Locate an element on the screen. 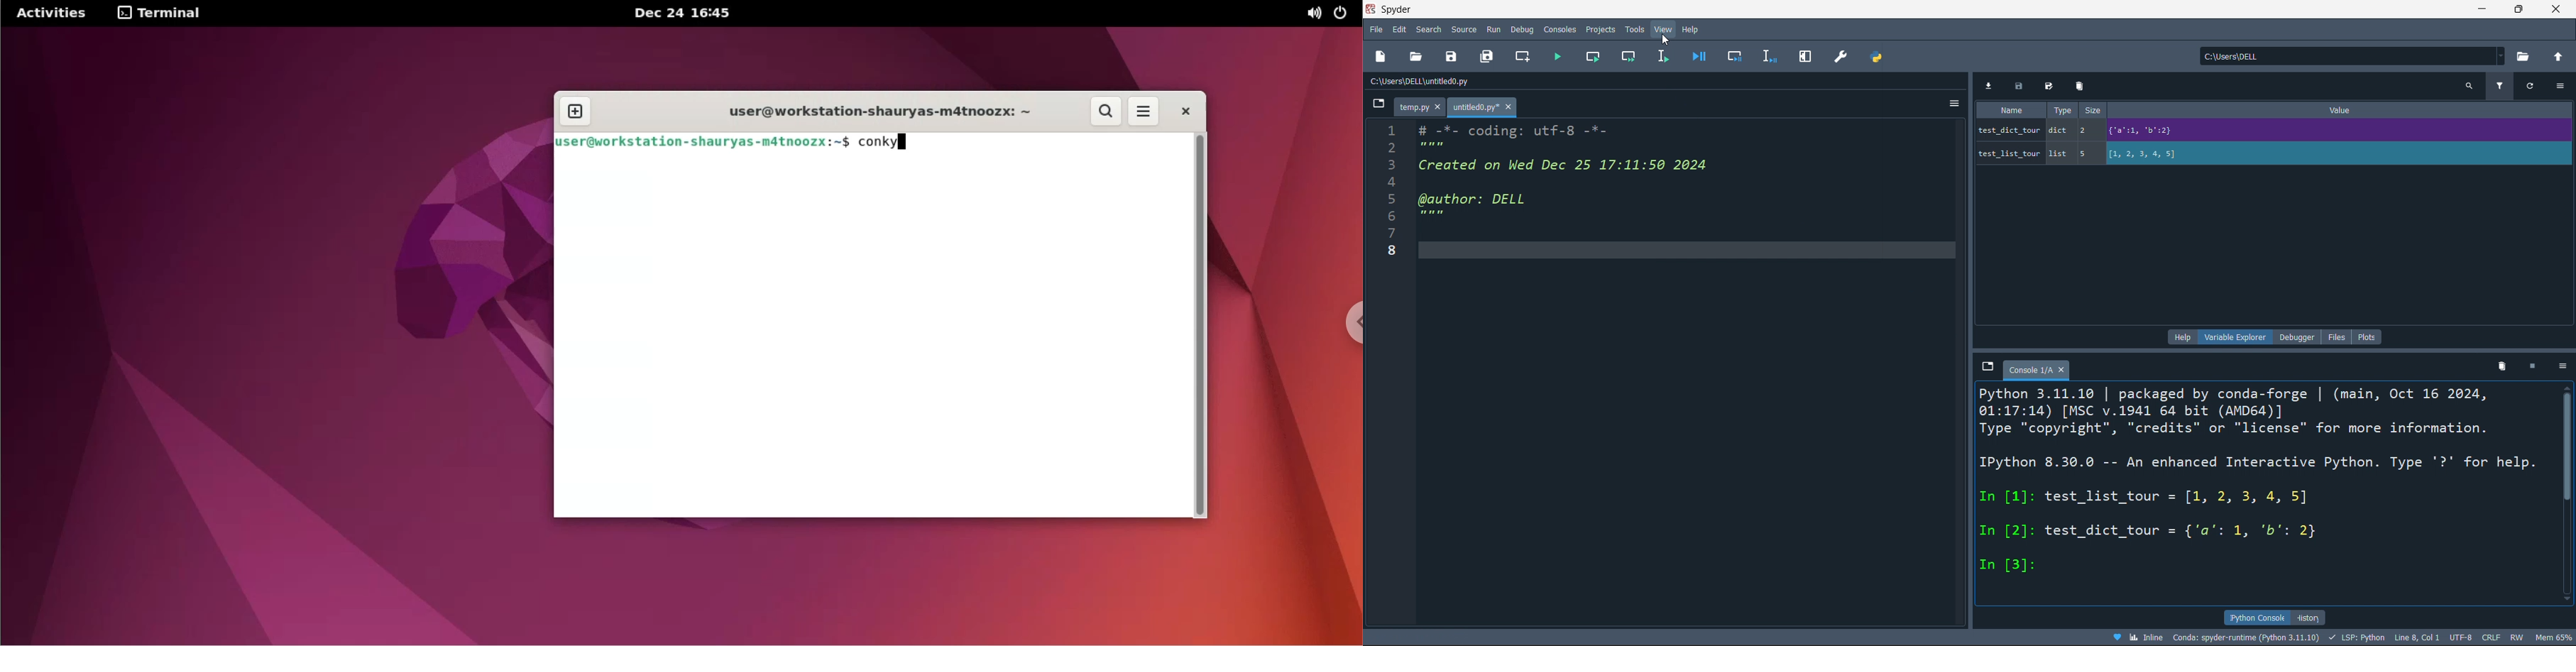  5 is located at coordinates (2087, 154).